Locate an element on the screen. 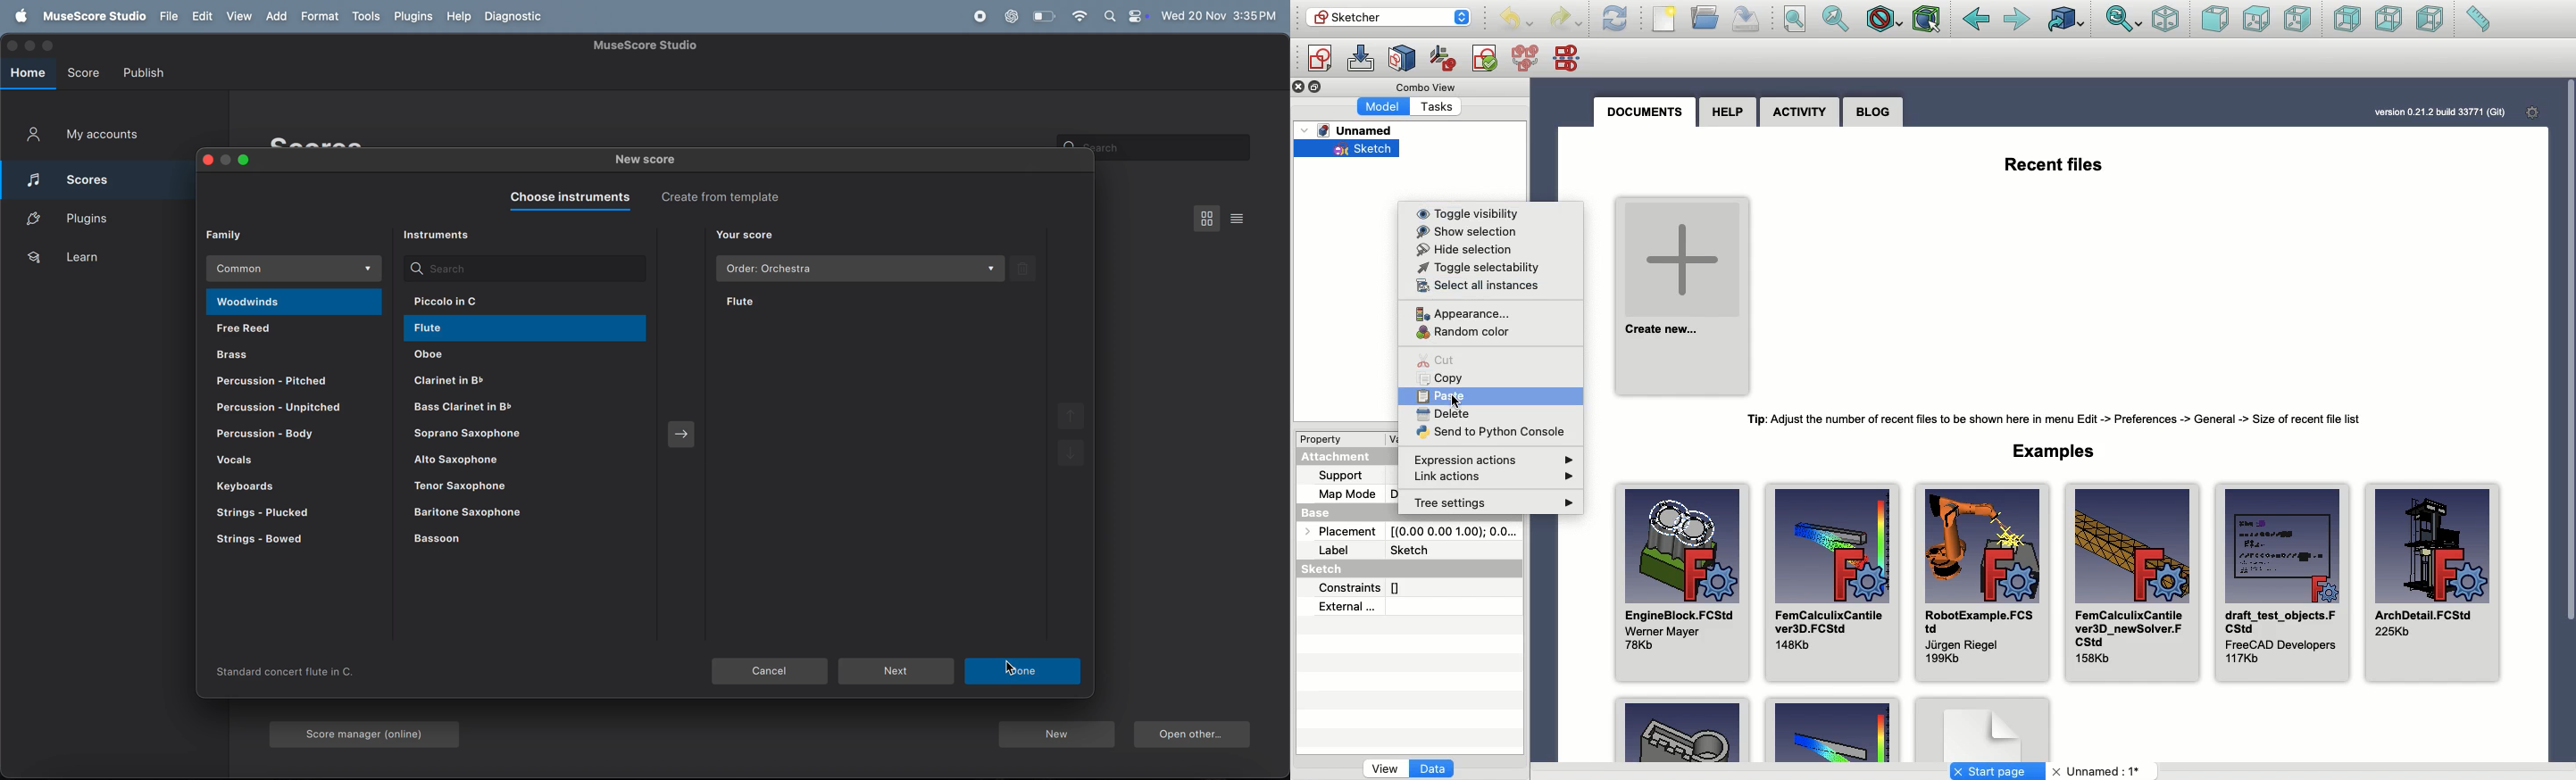 The height and width of the screenshot is (784, 2576). open other is located at coordinates (1192, 736).